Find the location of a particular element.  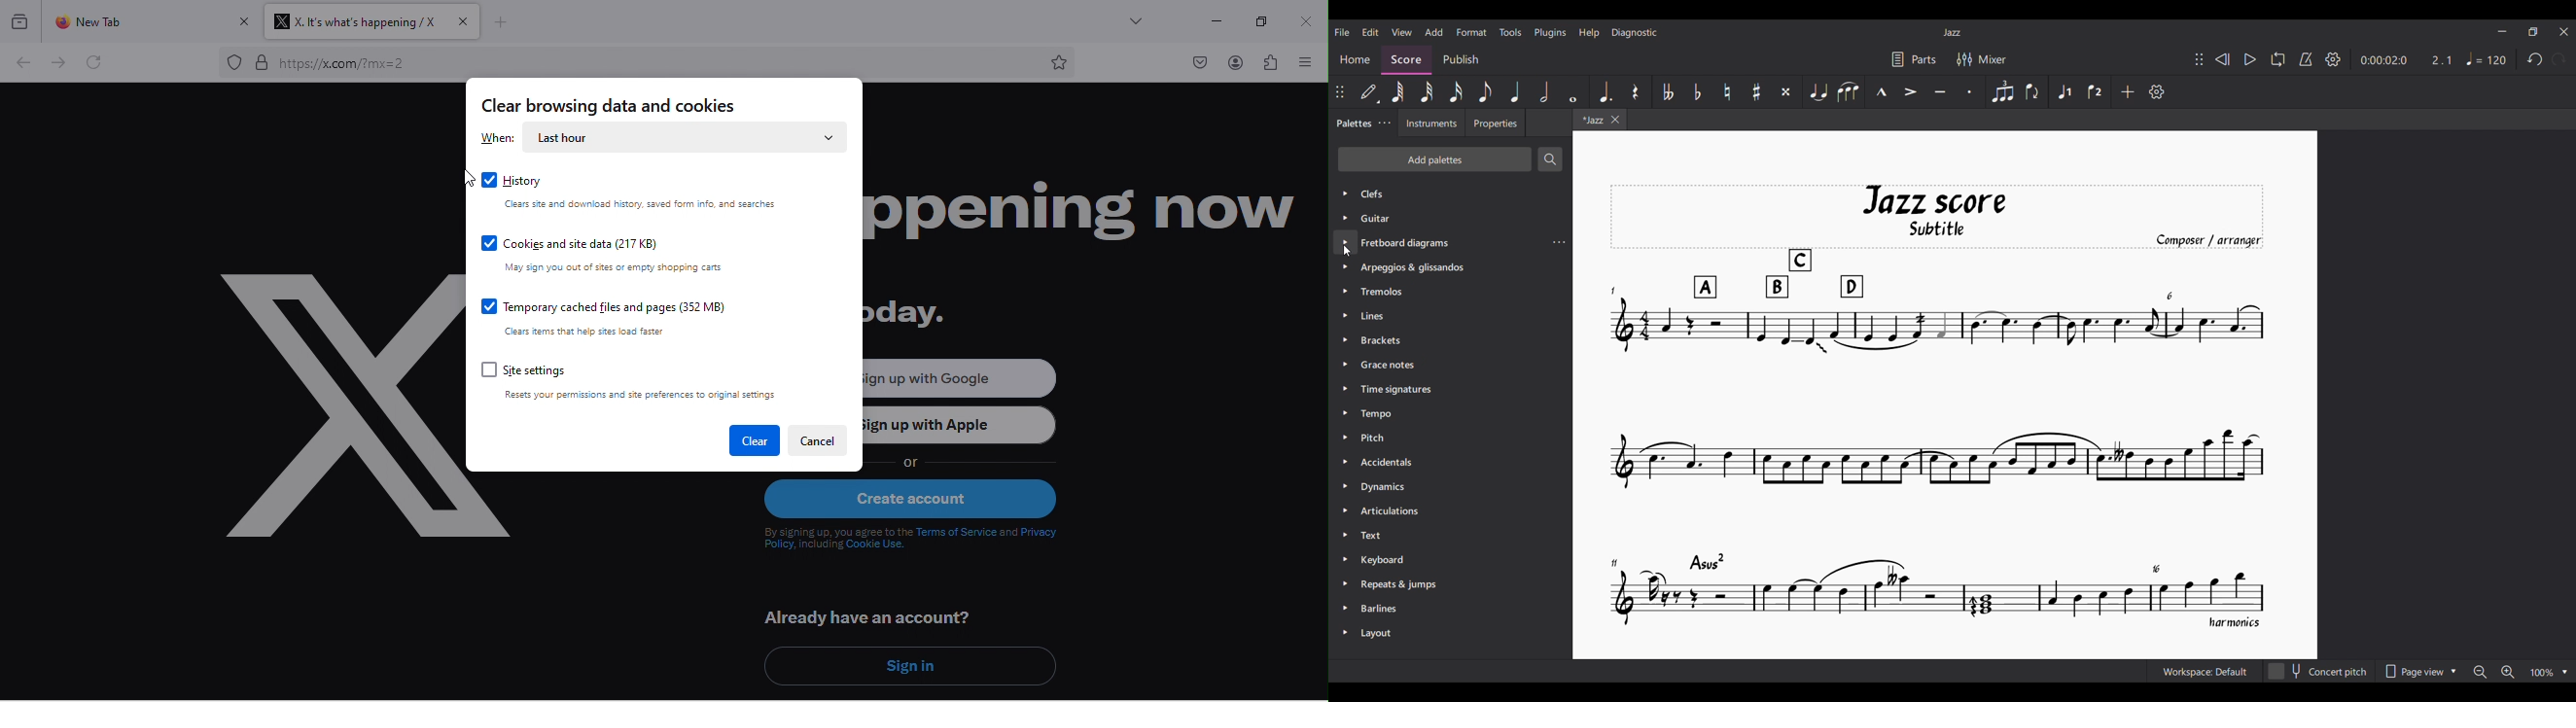

Time signatures is located at coordinates (1399, 390).